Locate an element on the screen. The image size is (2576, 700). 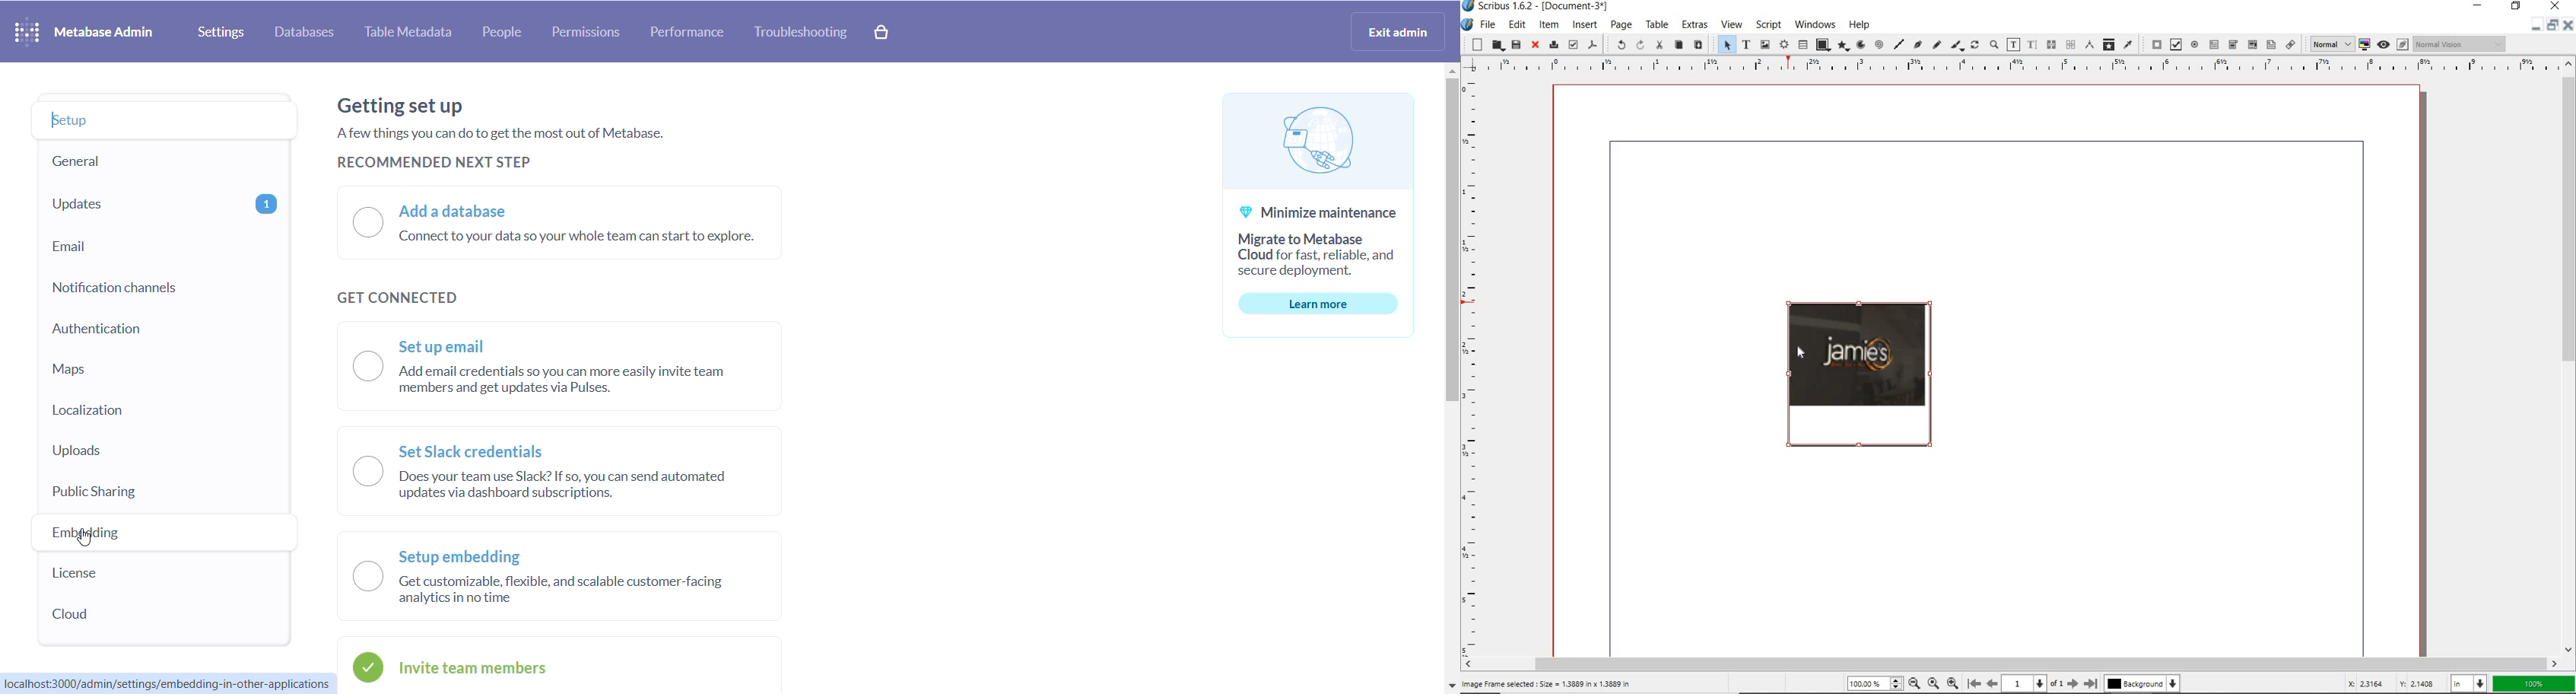
unlink text frames is located at coordinates (2067, 45).